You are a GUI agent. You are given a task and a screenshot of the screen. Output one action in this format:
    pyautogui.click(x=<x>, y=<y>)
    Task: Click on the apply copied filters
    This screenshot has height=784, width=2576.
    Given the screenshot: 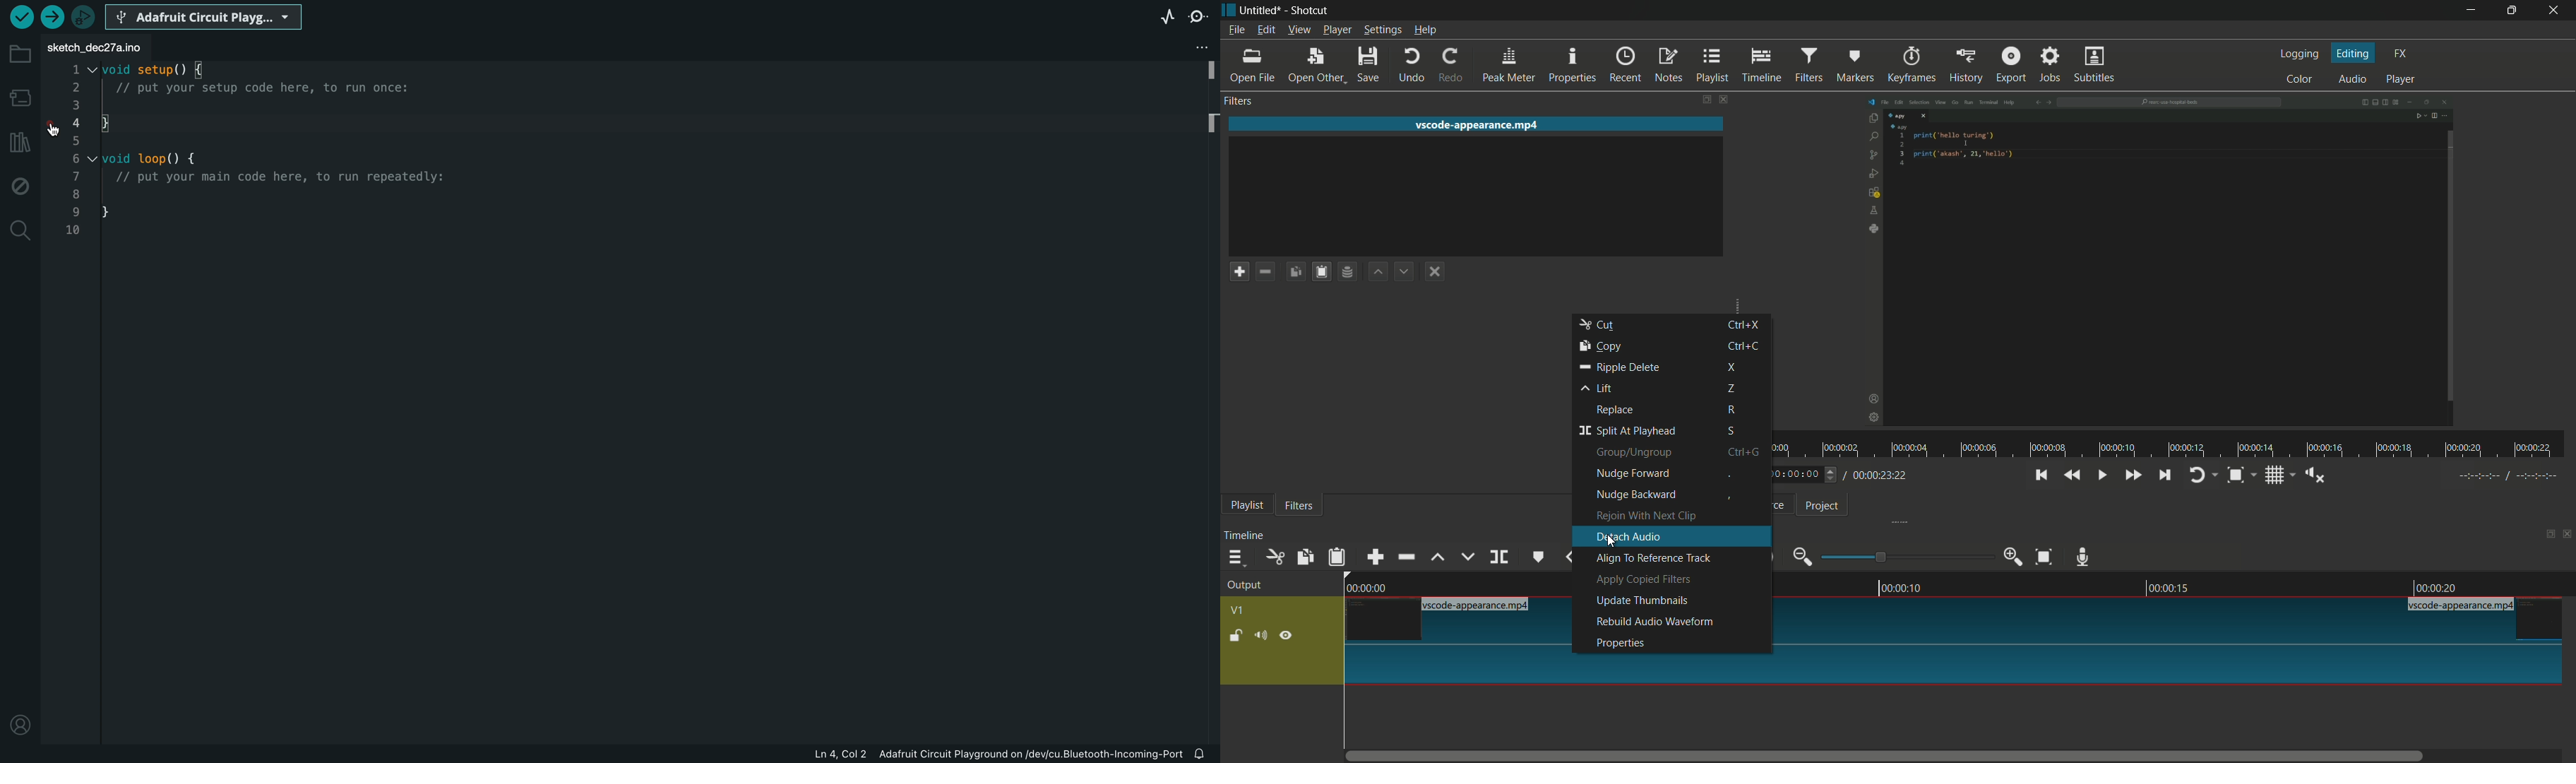 What is the action you would take?
    pyautogui.click(x=1643, y=579)
    